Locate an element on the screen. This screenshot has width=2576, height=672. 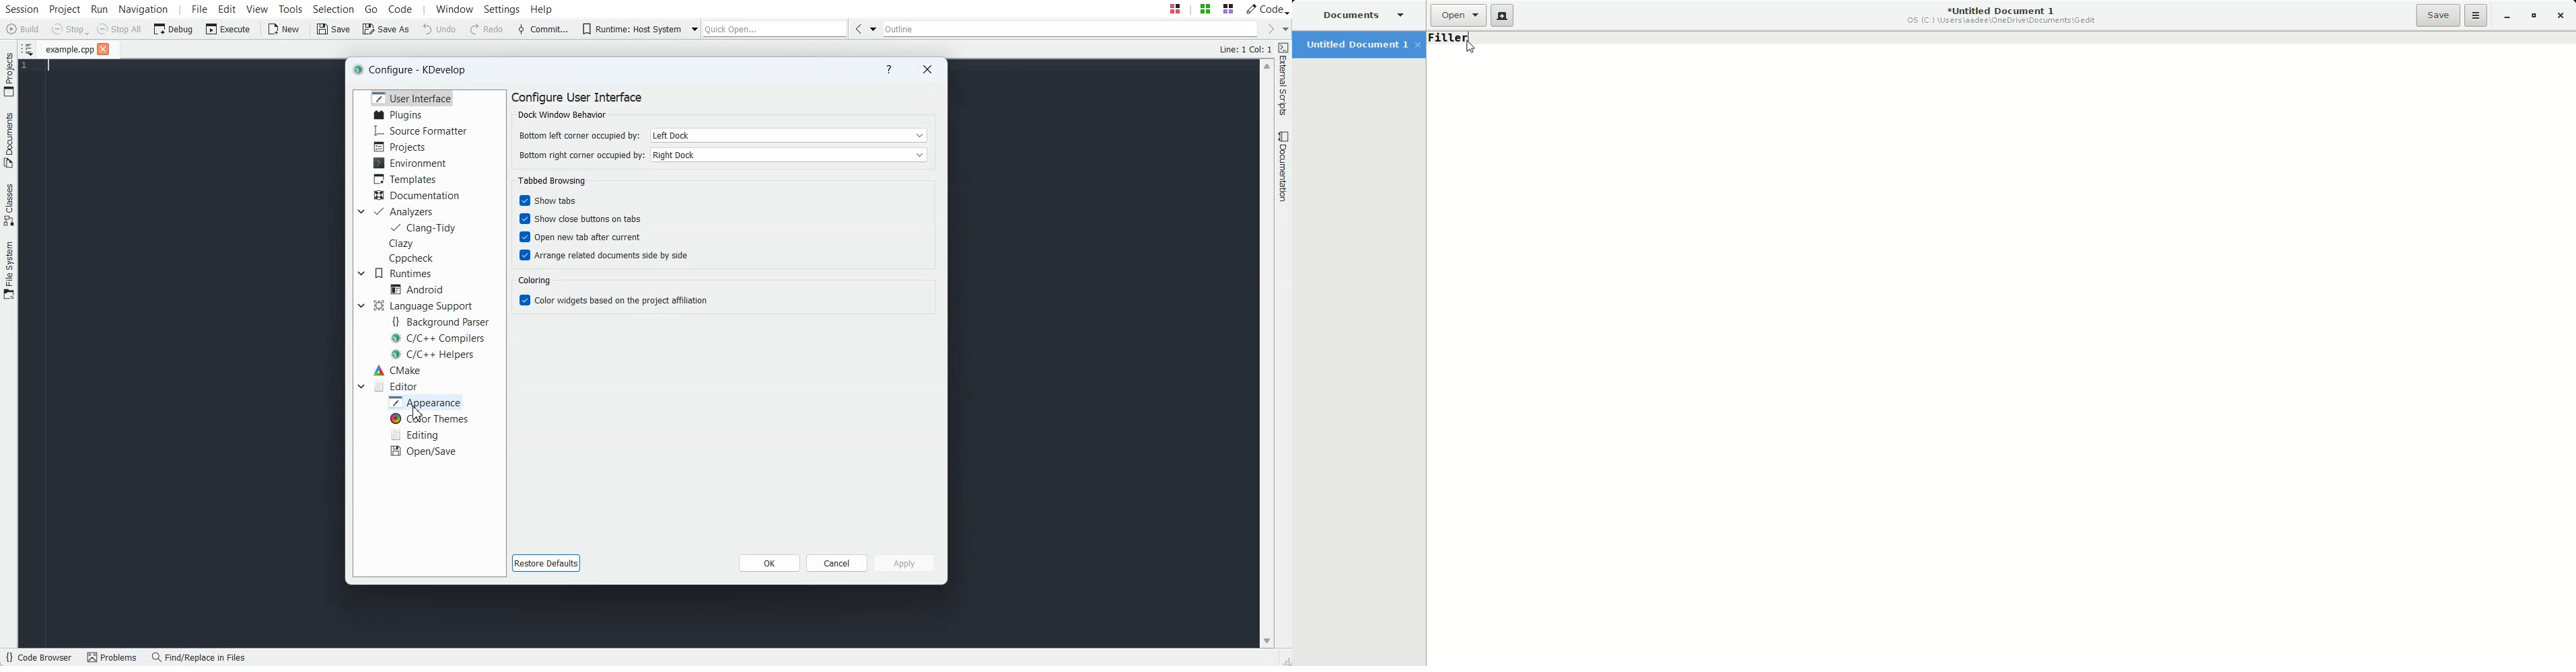
Close is located at coordinates (2563, 16).